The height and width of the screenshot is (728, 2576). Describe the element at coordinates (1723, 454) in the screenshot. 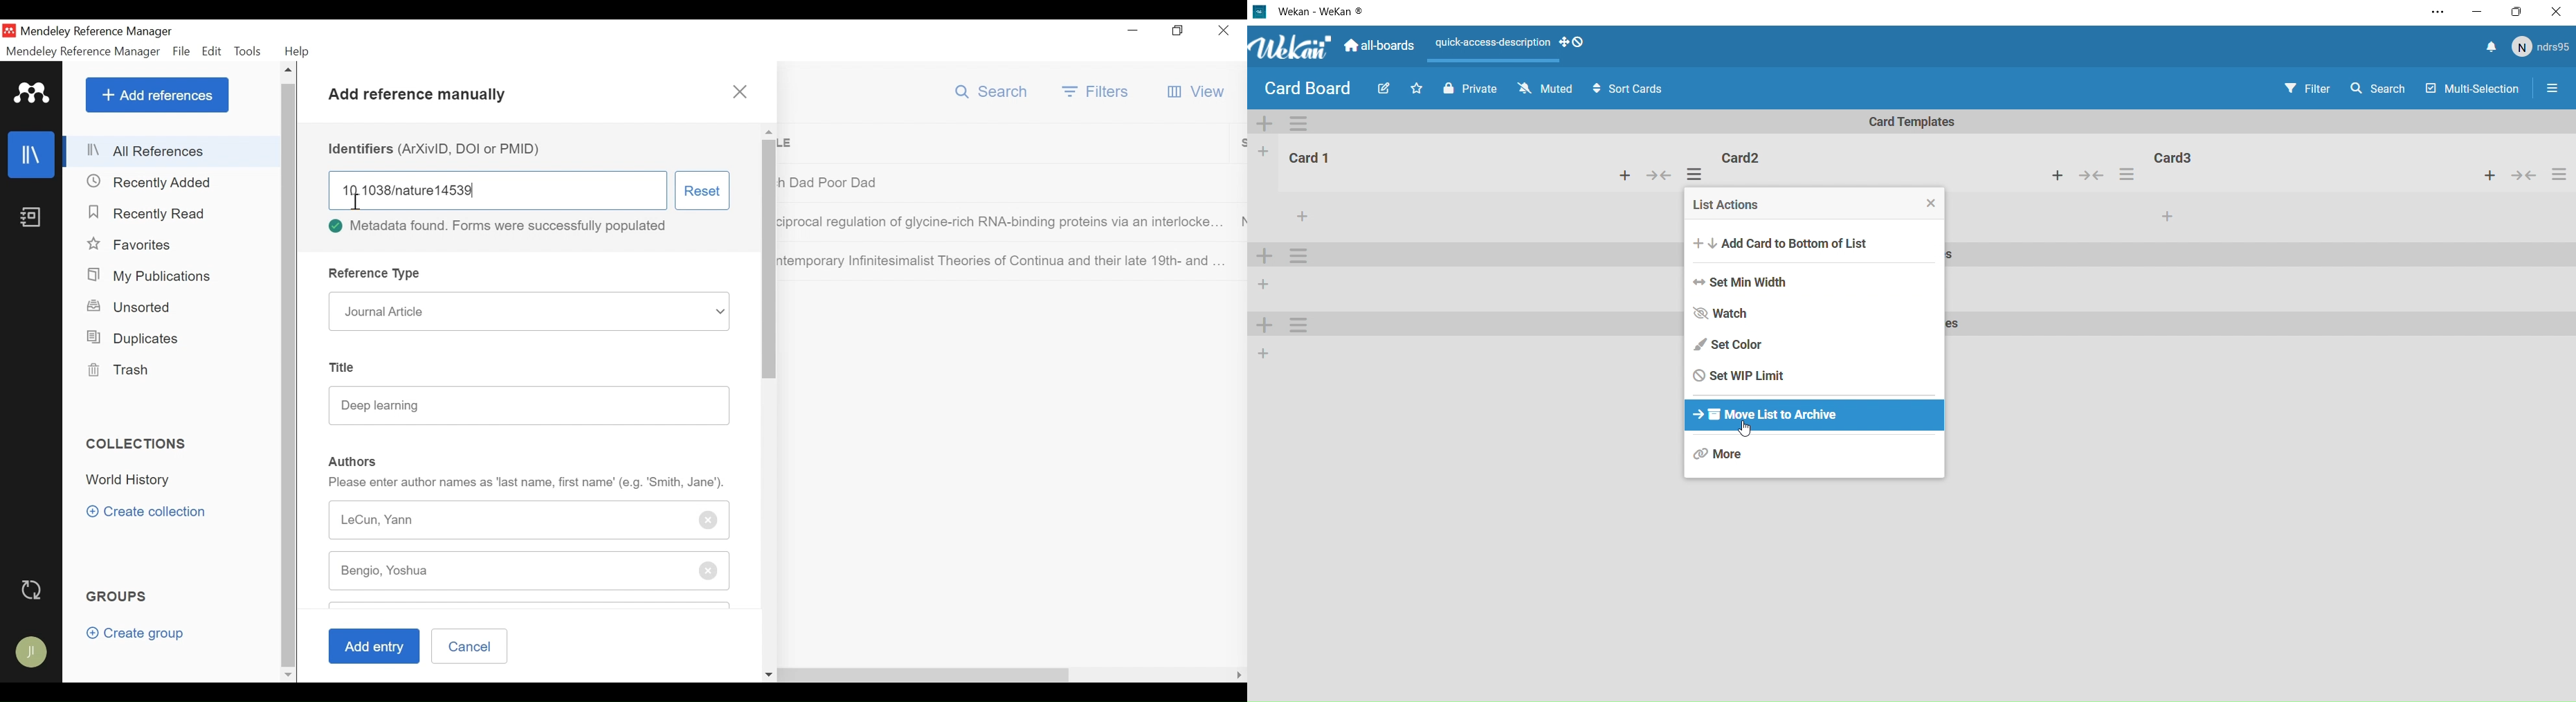

I see `more` at that location.